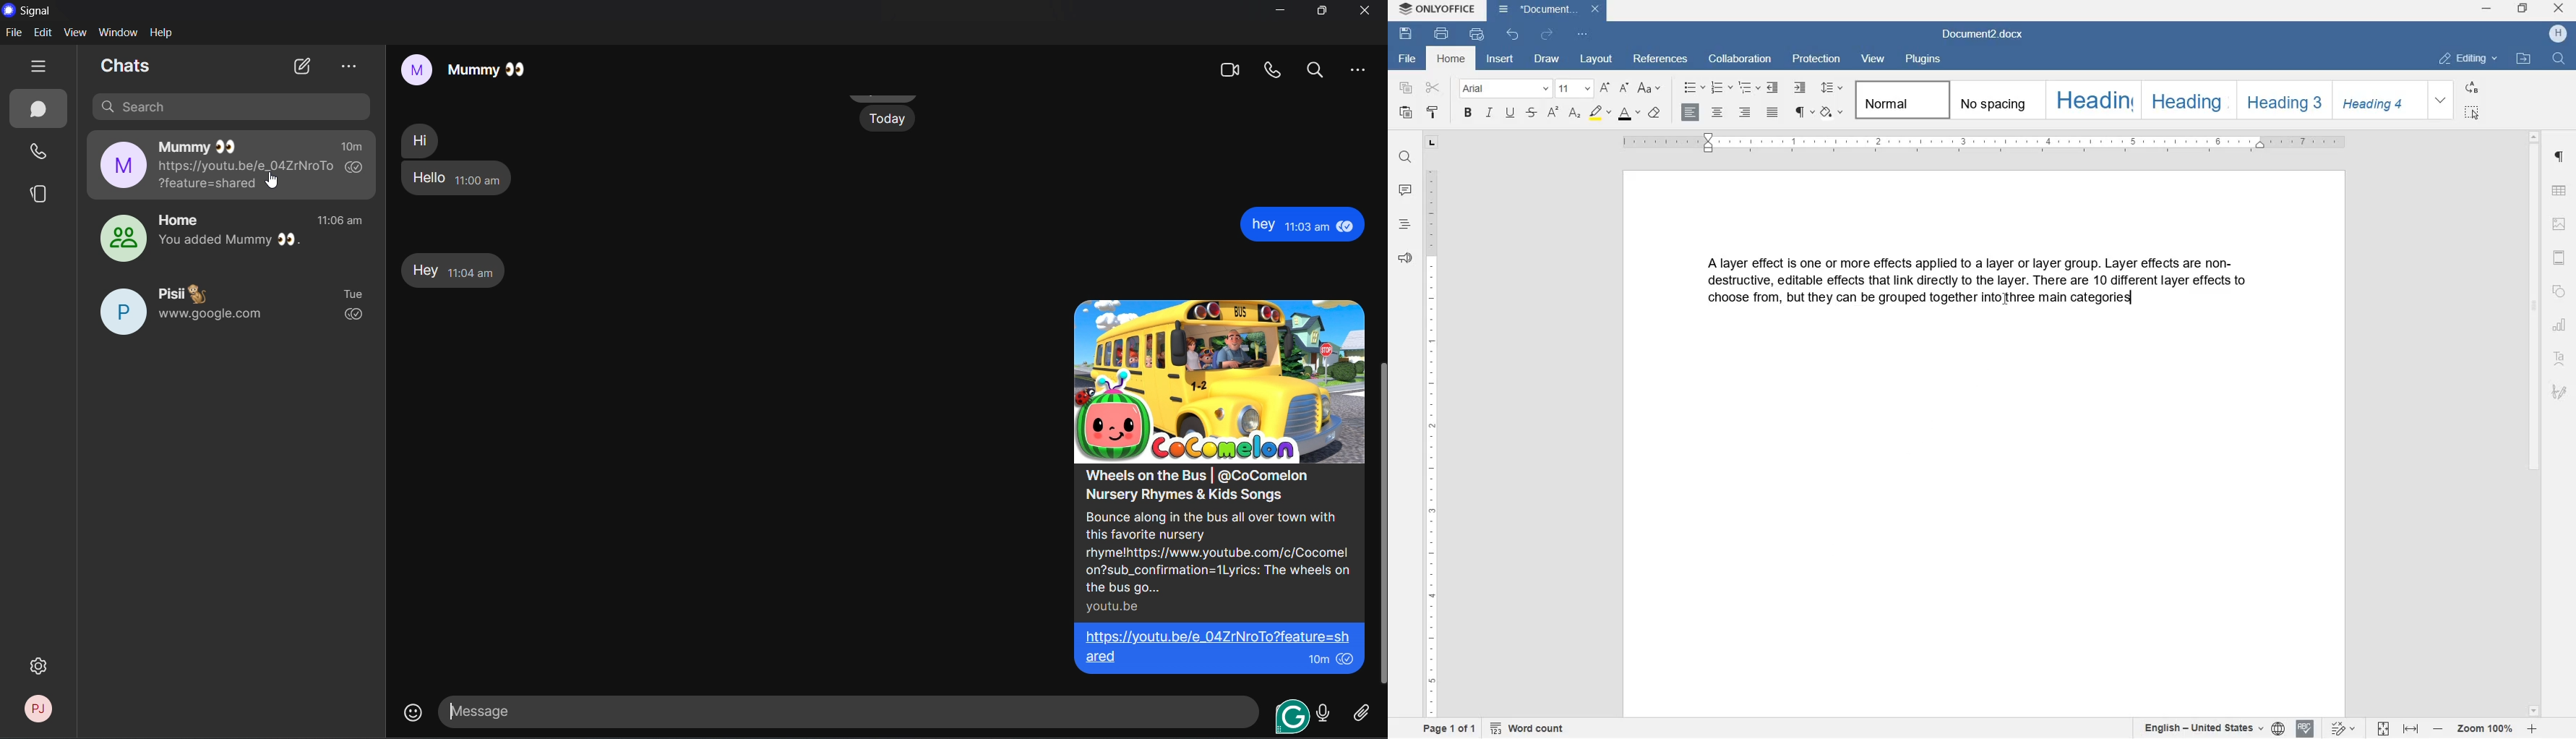 The height and width of the screenshot is (756, 2576). Describe the element at coordinates (1405, 114) in the screenshot. I see `paste` at that location.